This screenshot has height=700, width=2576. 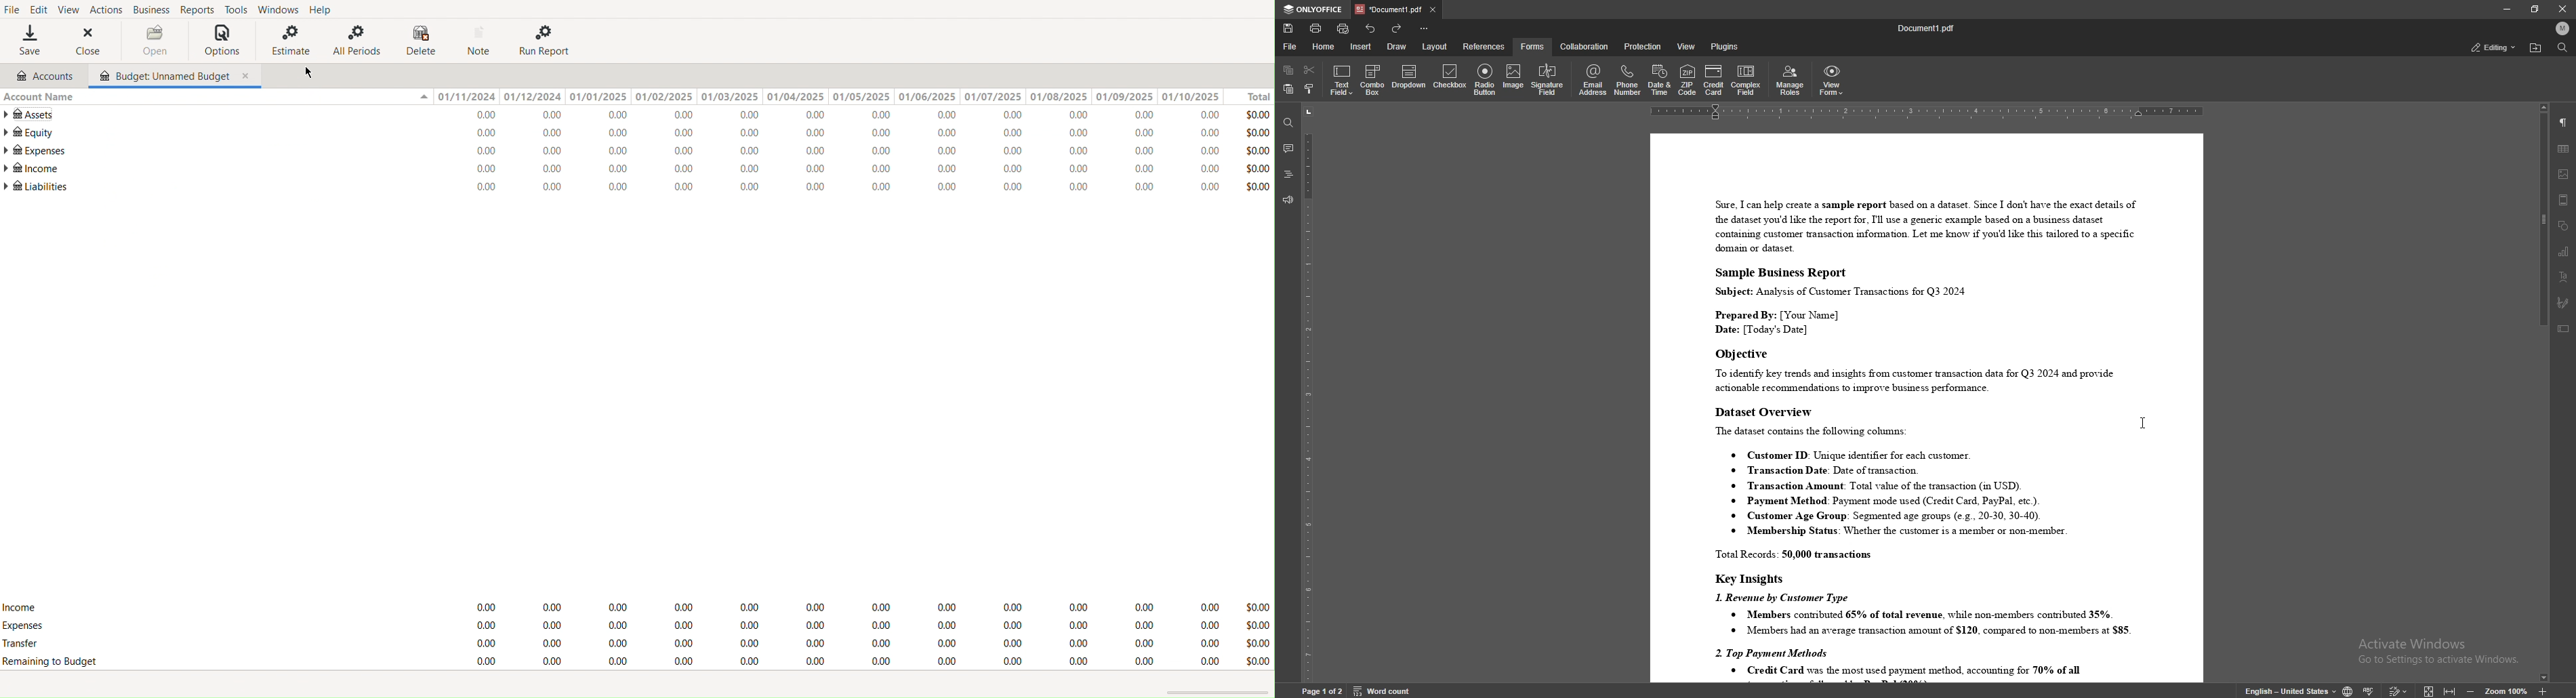 What do you see at coordinates (481, 41) in the screenshot?
I see `Note` at bounding box center [481, 41].